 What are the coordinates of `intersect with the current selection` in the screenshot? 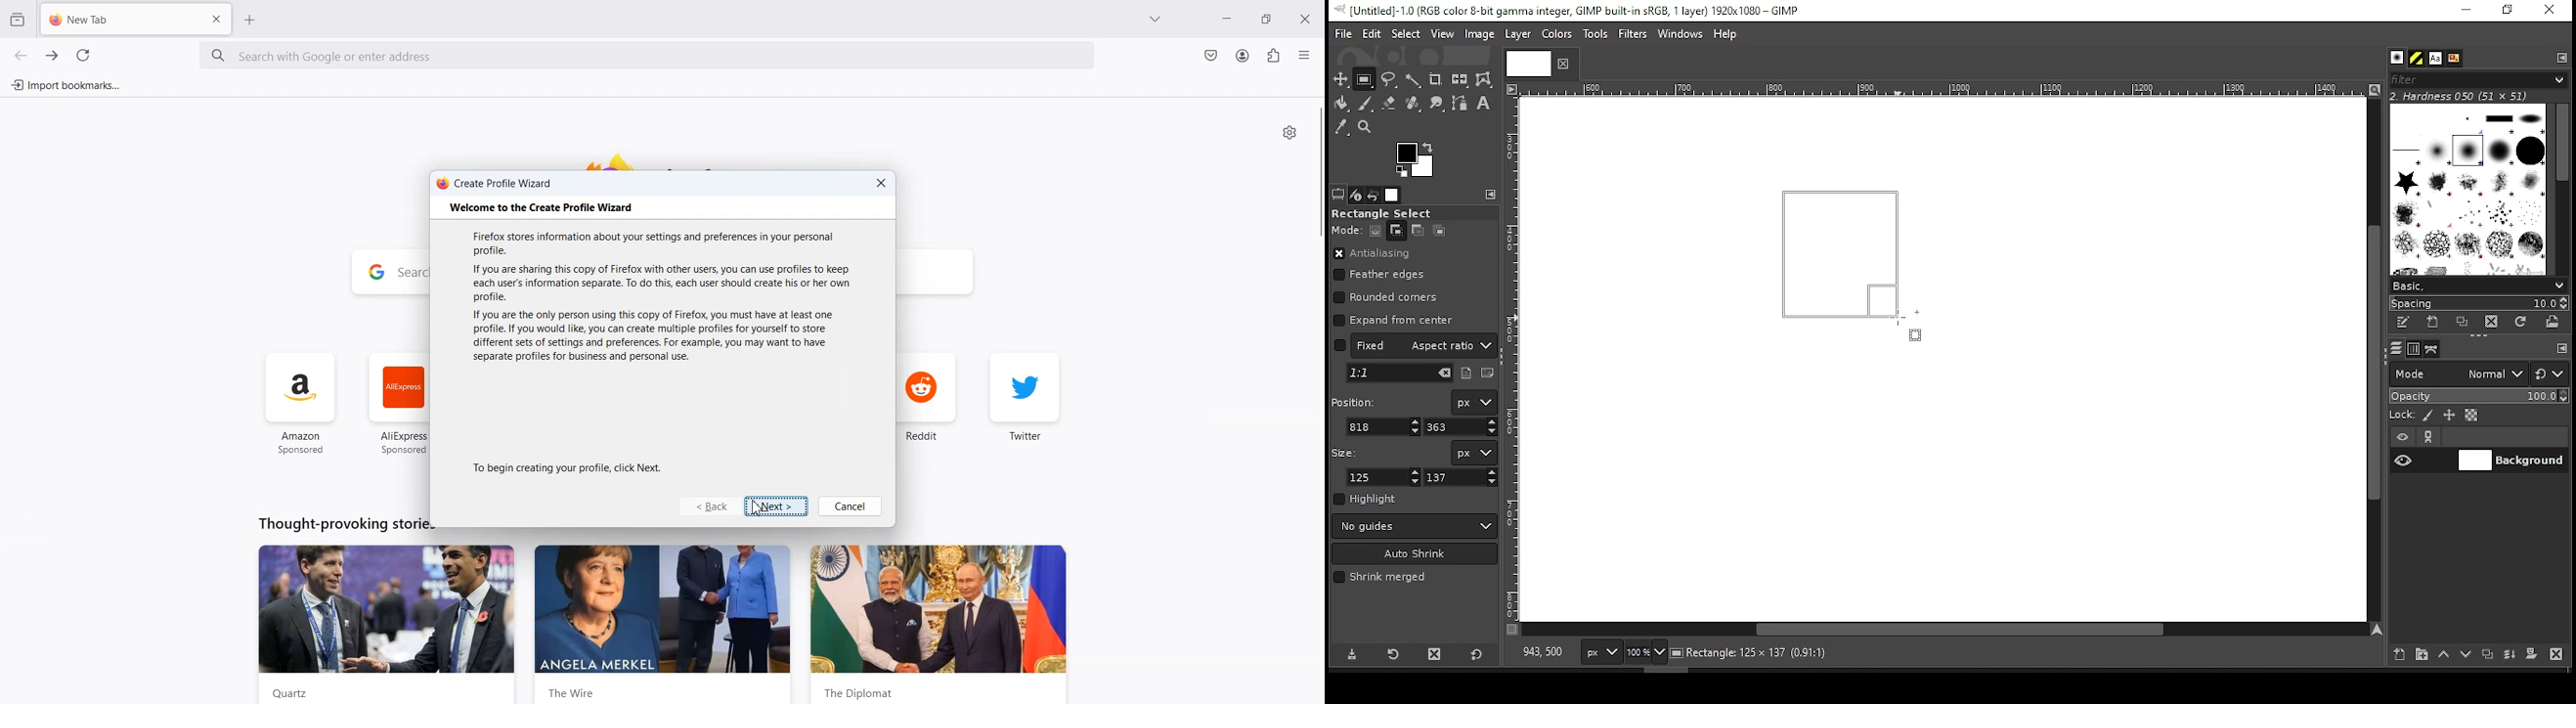 It's located at (1438, 230).